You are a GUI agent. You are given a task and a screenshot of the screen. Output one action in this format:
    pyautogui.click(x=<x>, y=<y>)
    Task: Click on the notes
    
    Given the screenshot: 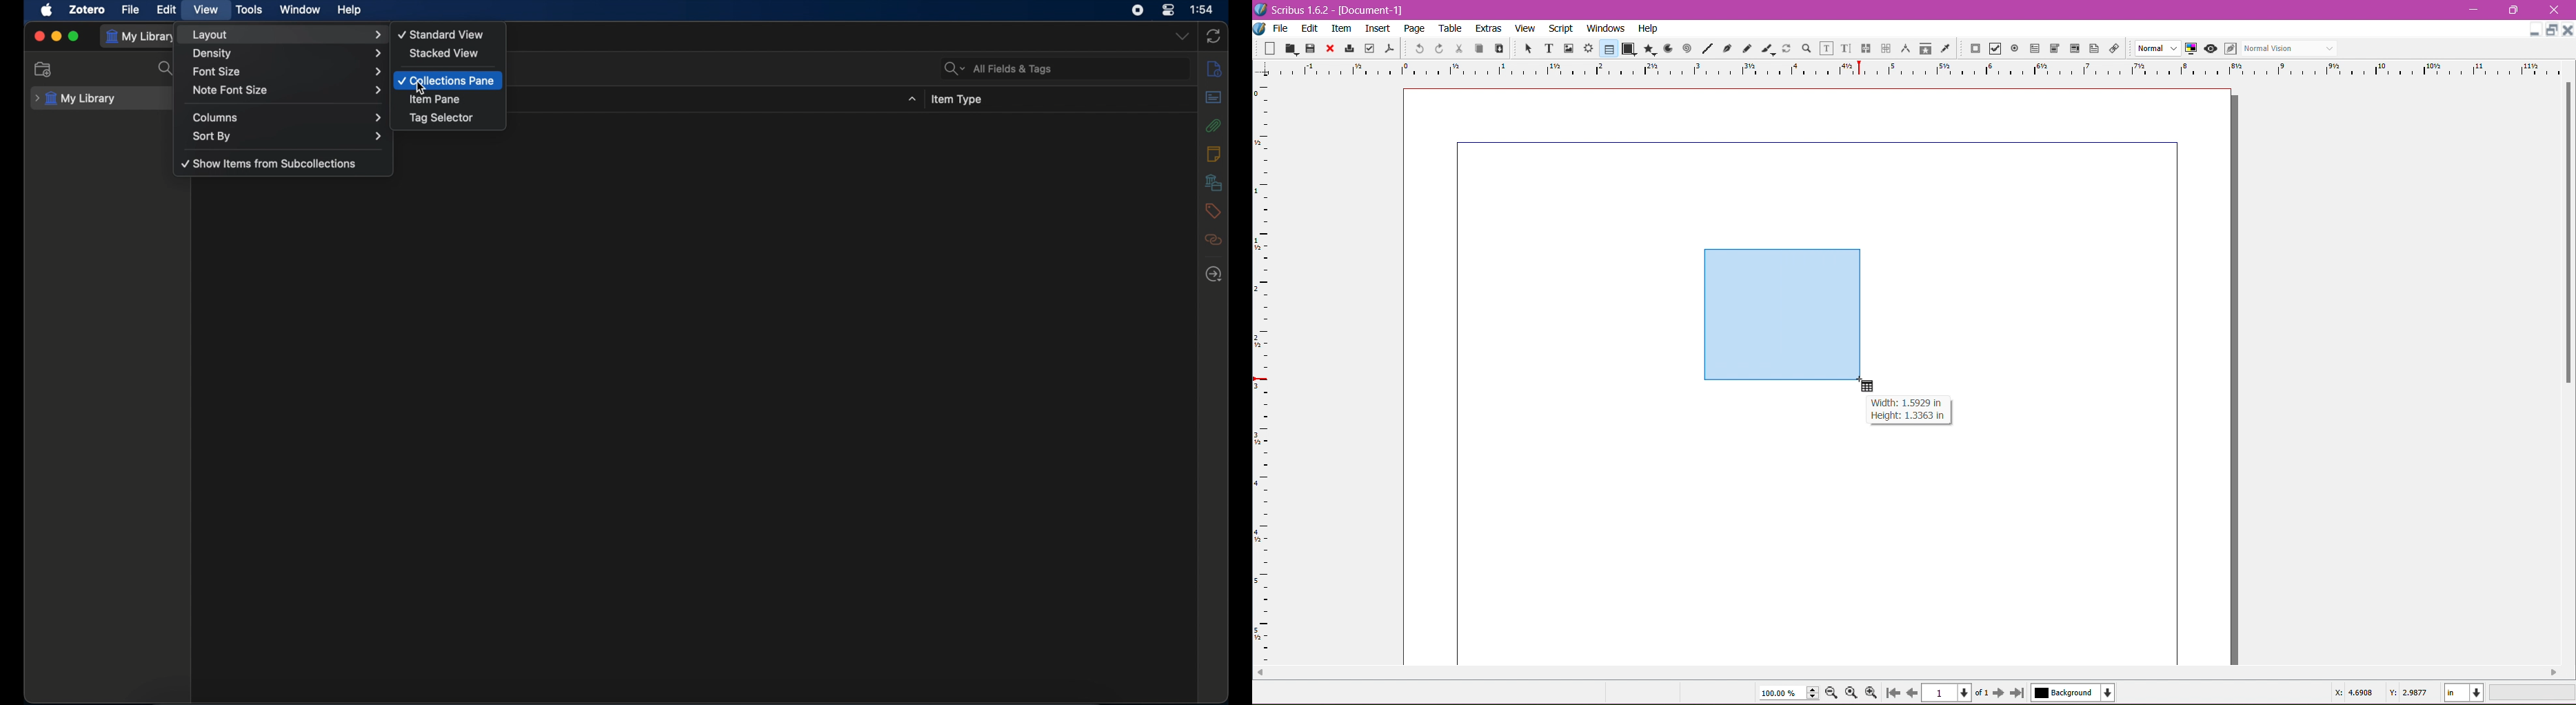 What is the action you would take?
    pyautogui.click(x=1214, y=155)
    